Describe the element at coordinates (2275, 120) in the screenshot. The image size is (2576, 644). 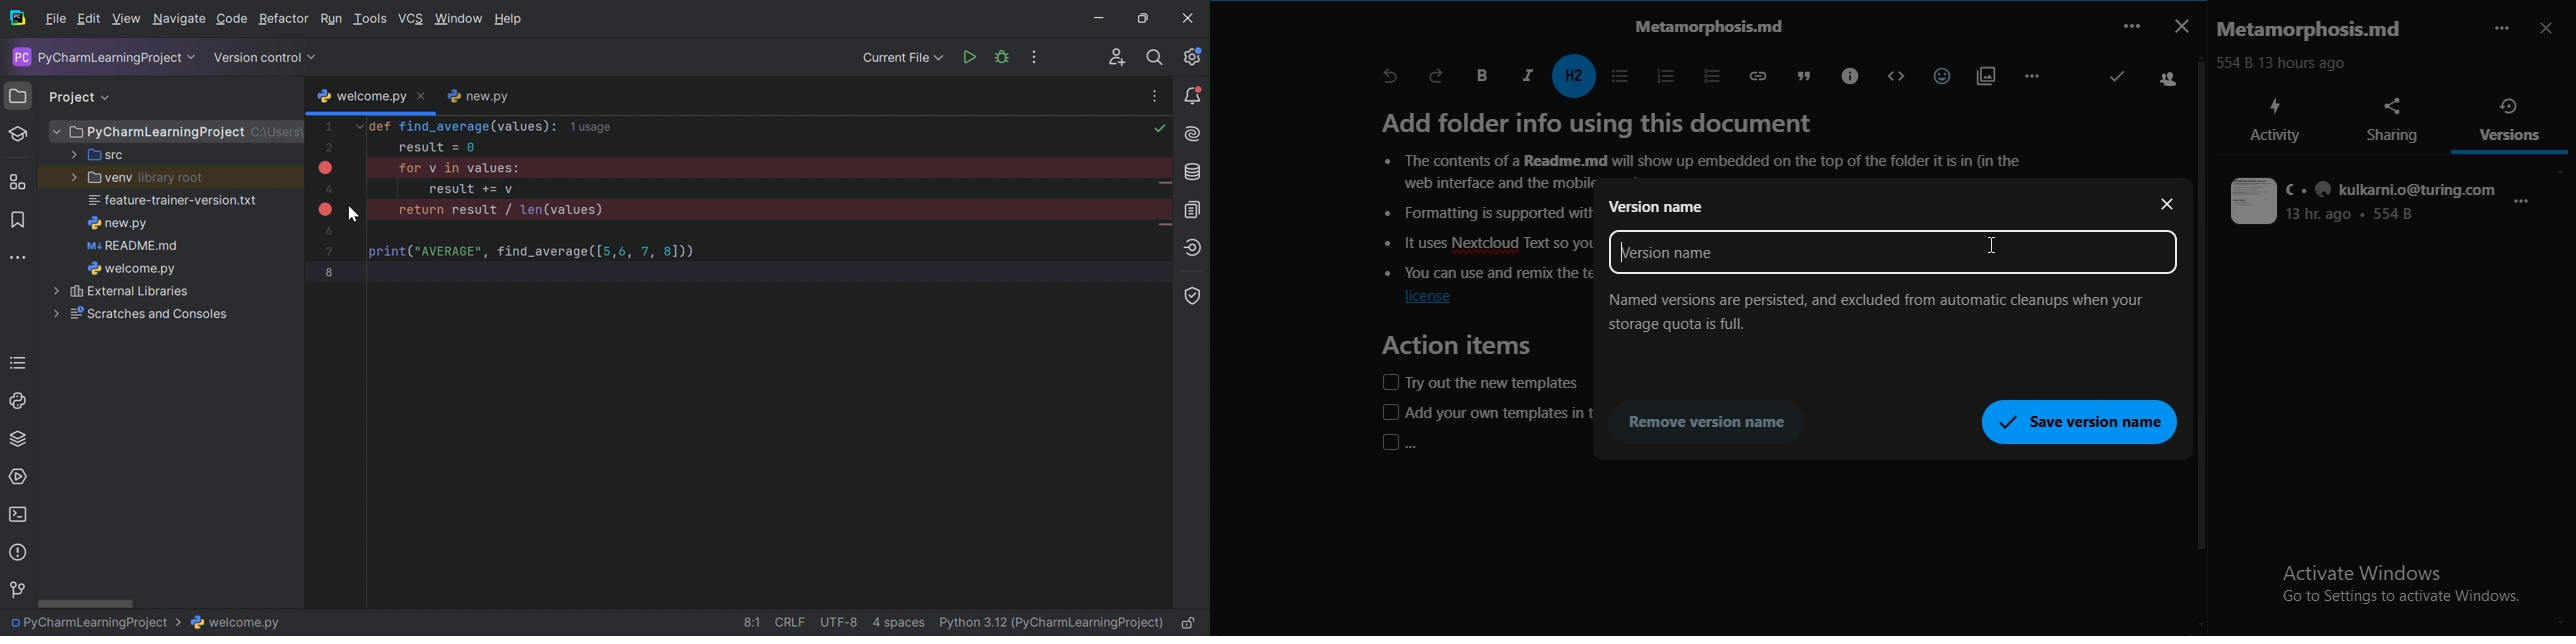
I see `activity` at that location.